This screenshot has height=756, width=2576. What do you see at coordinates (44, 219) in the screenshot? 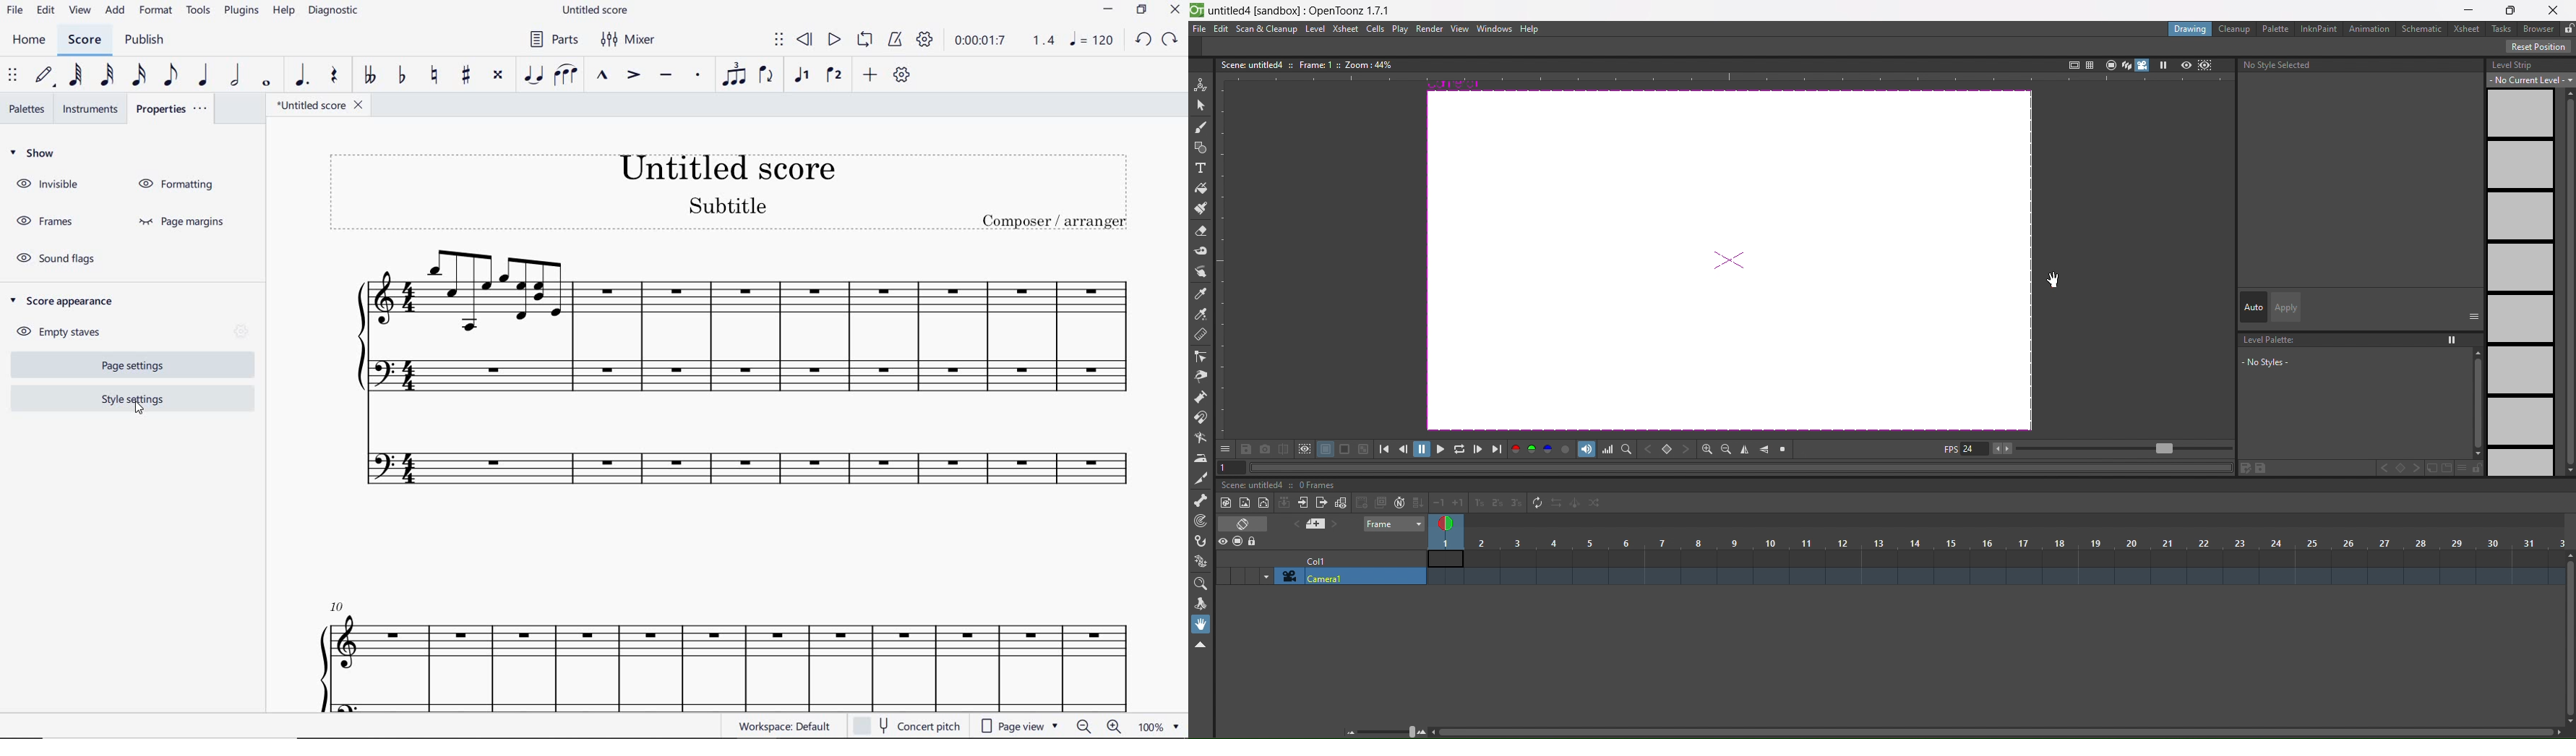
I see `FRAMES` at bounding box center [44, 219].